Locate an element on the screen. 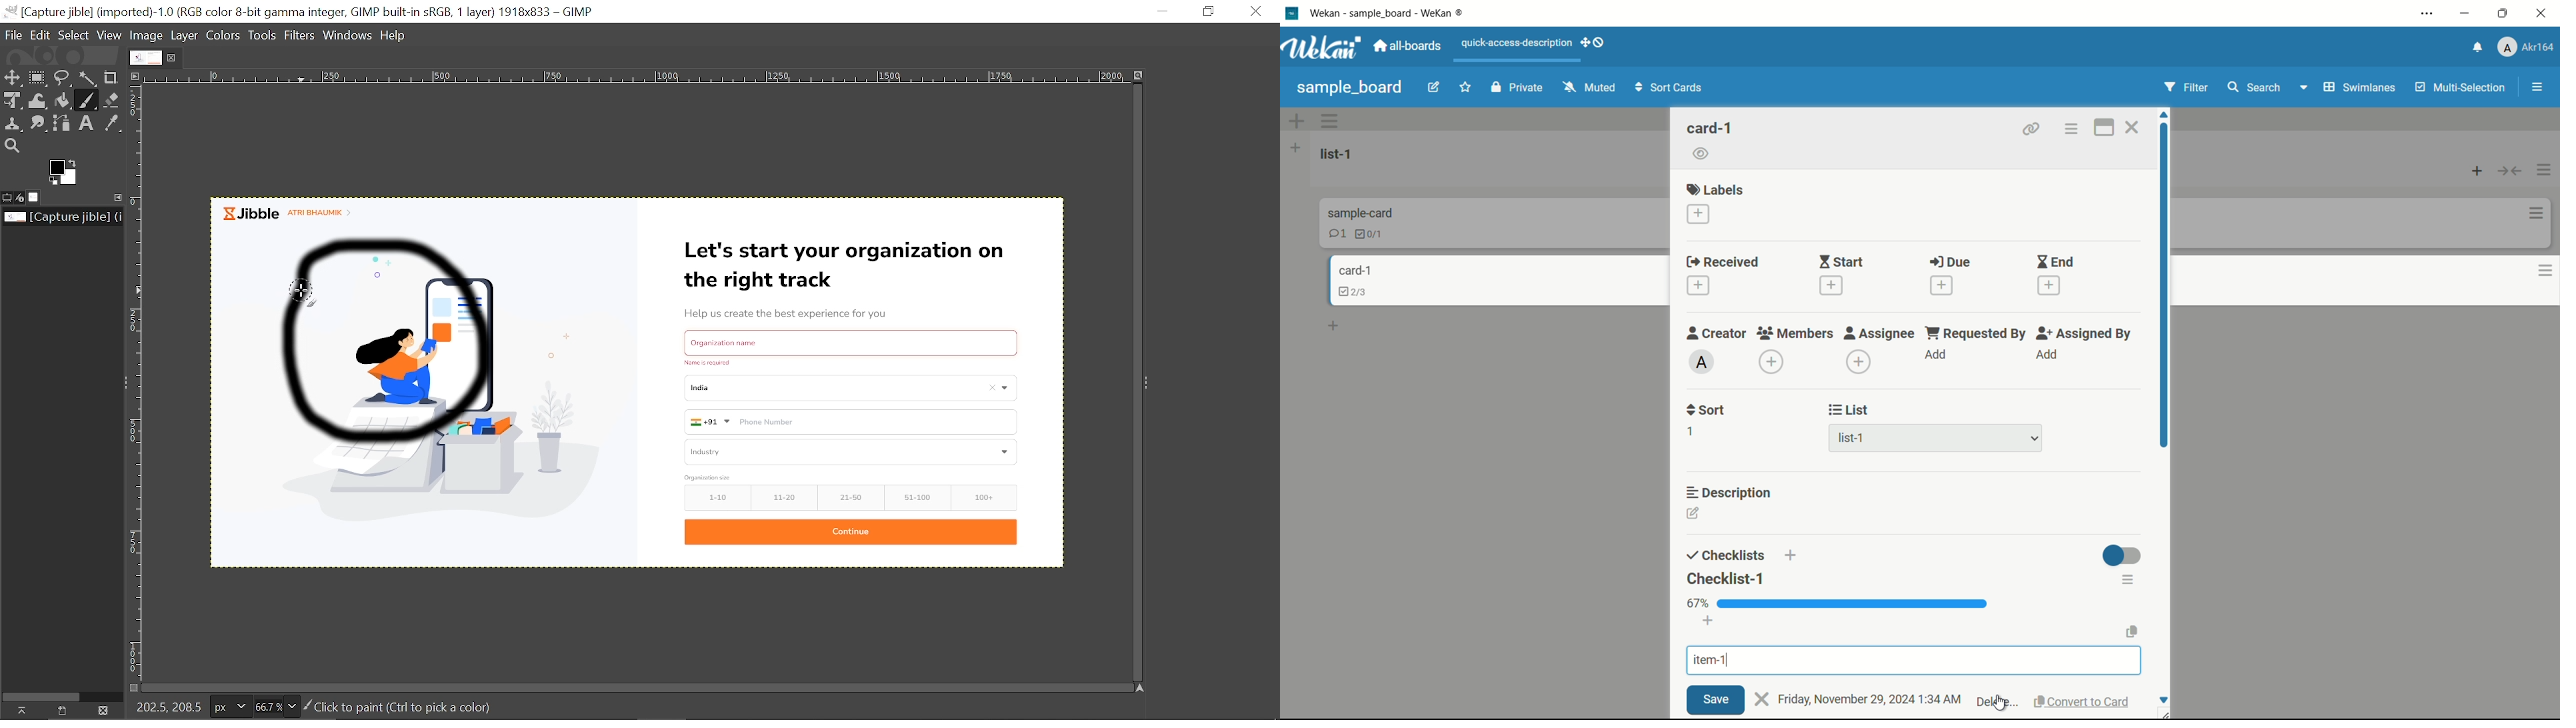 Image resolution: width=2576 pixels, height=728 pixels. 208.5. 210.0 is located at coordinates (168, 704).